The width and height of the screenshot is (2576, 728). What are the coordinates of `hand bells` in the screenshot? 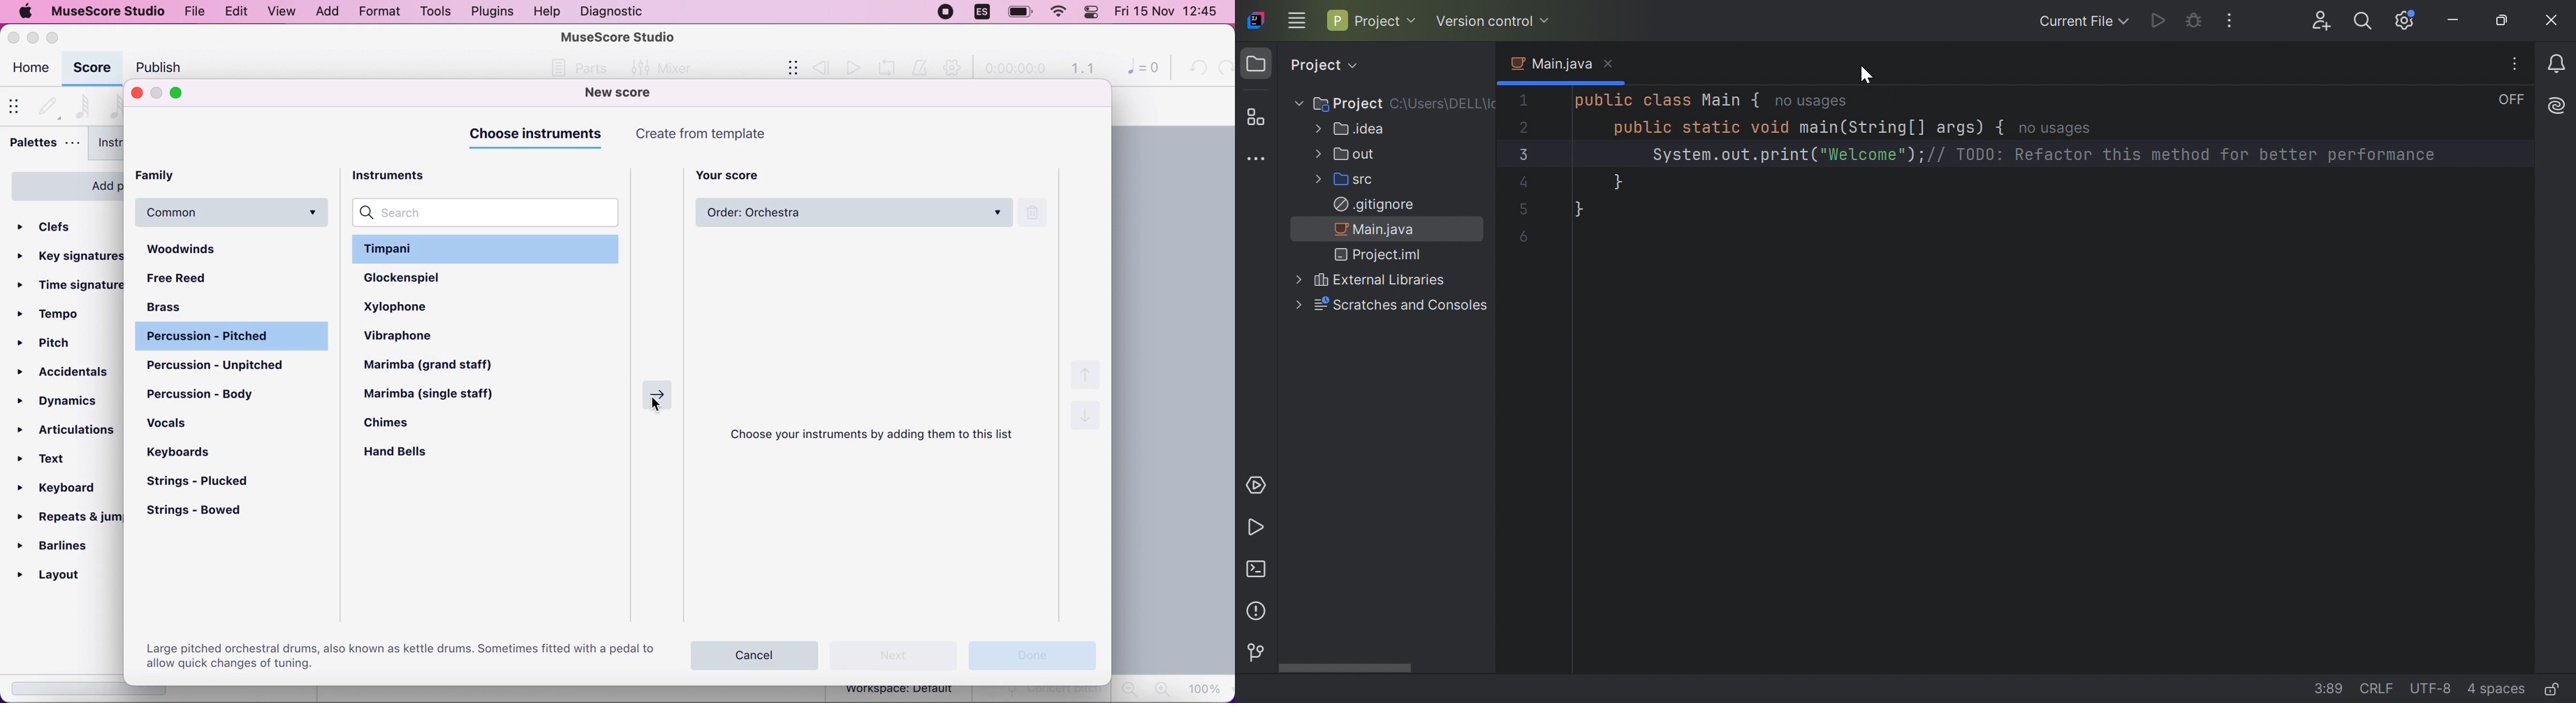 It's located at (405, 453).